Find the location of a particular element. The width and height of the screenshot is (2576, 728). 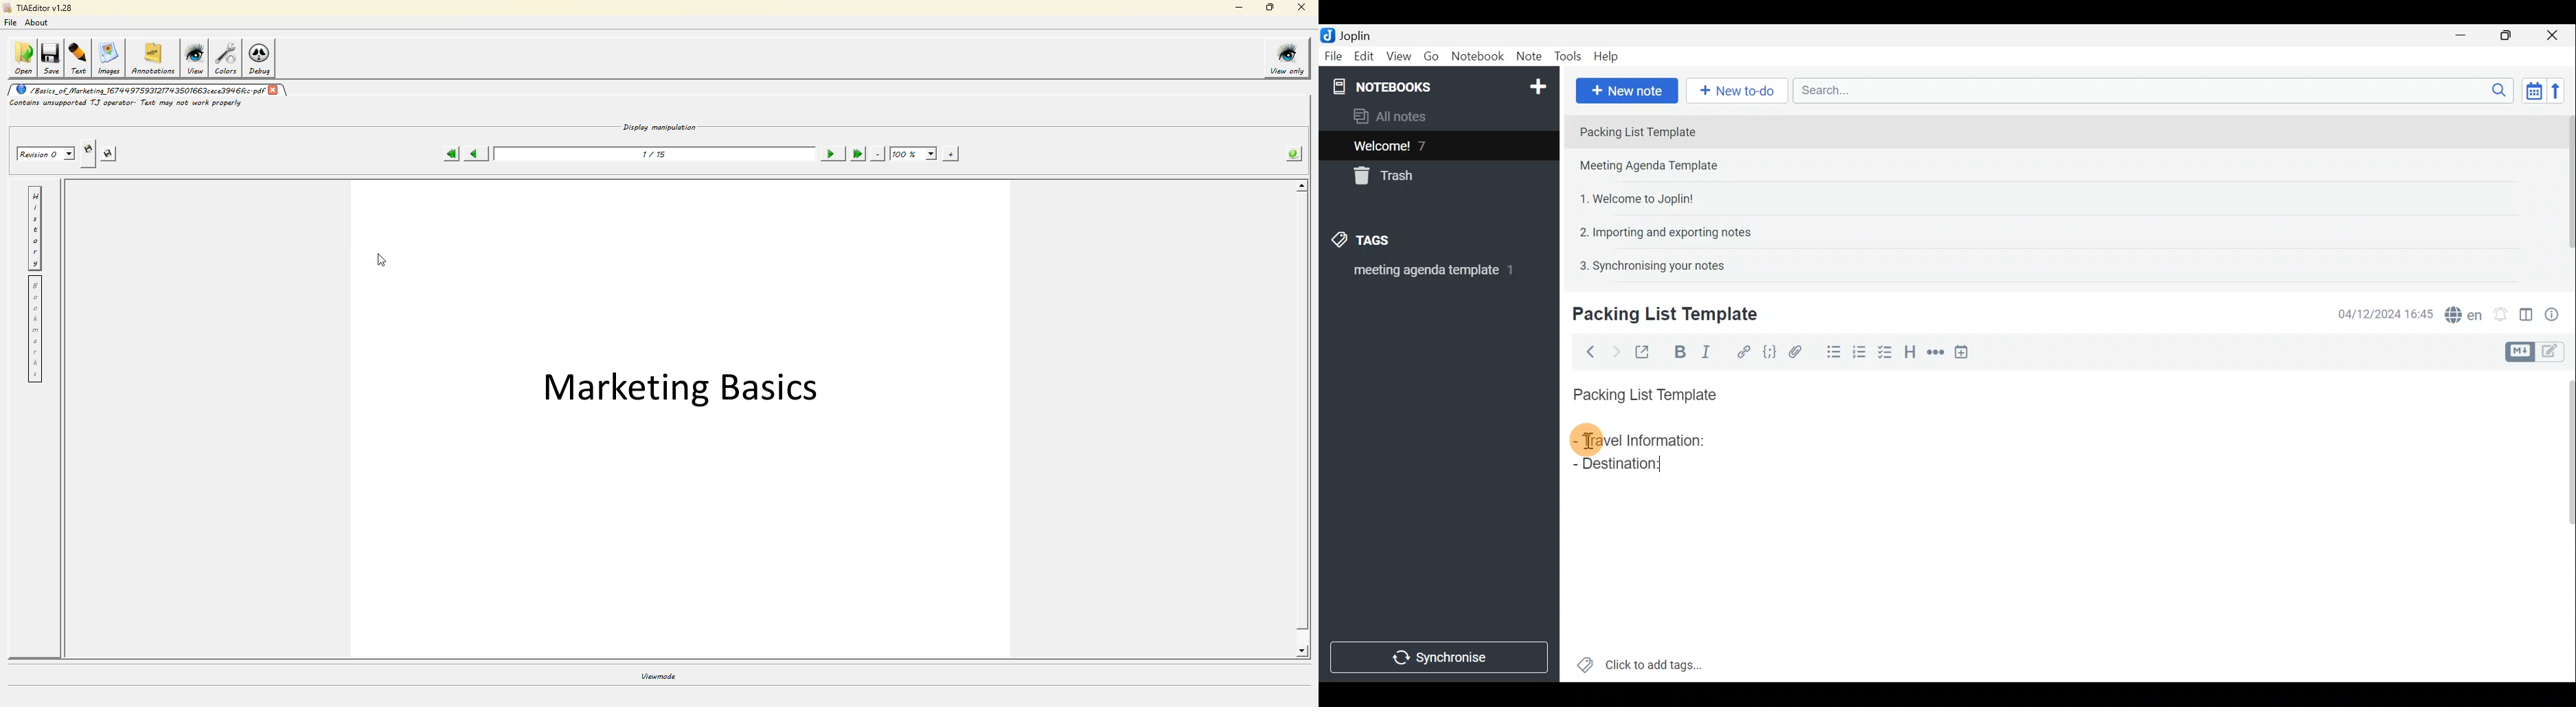

Forward is located at coordinates (1613, 350).